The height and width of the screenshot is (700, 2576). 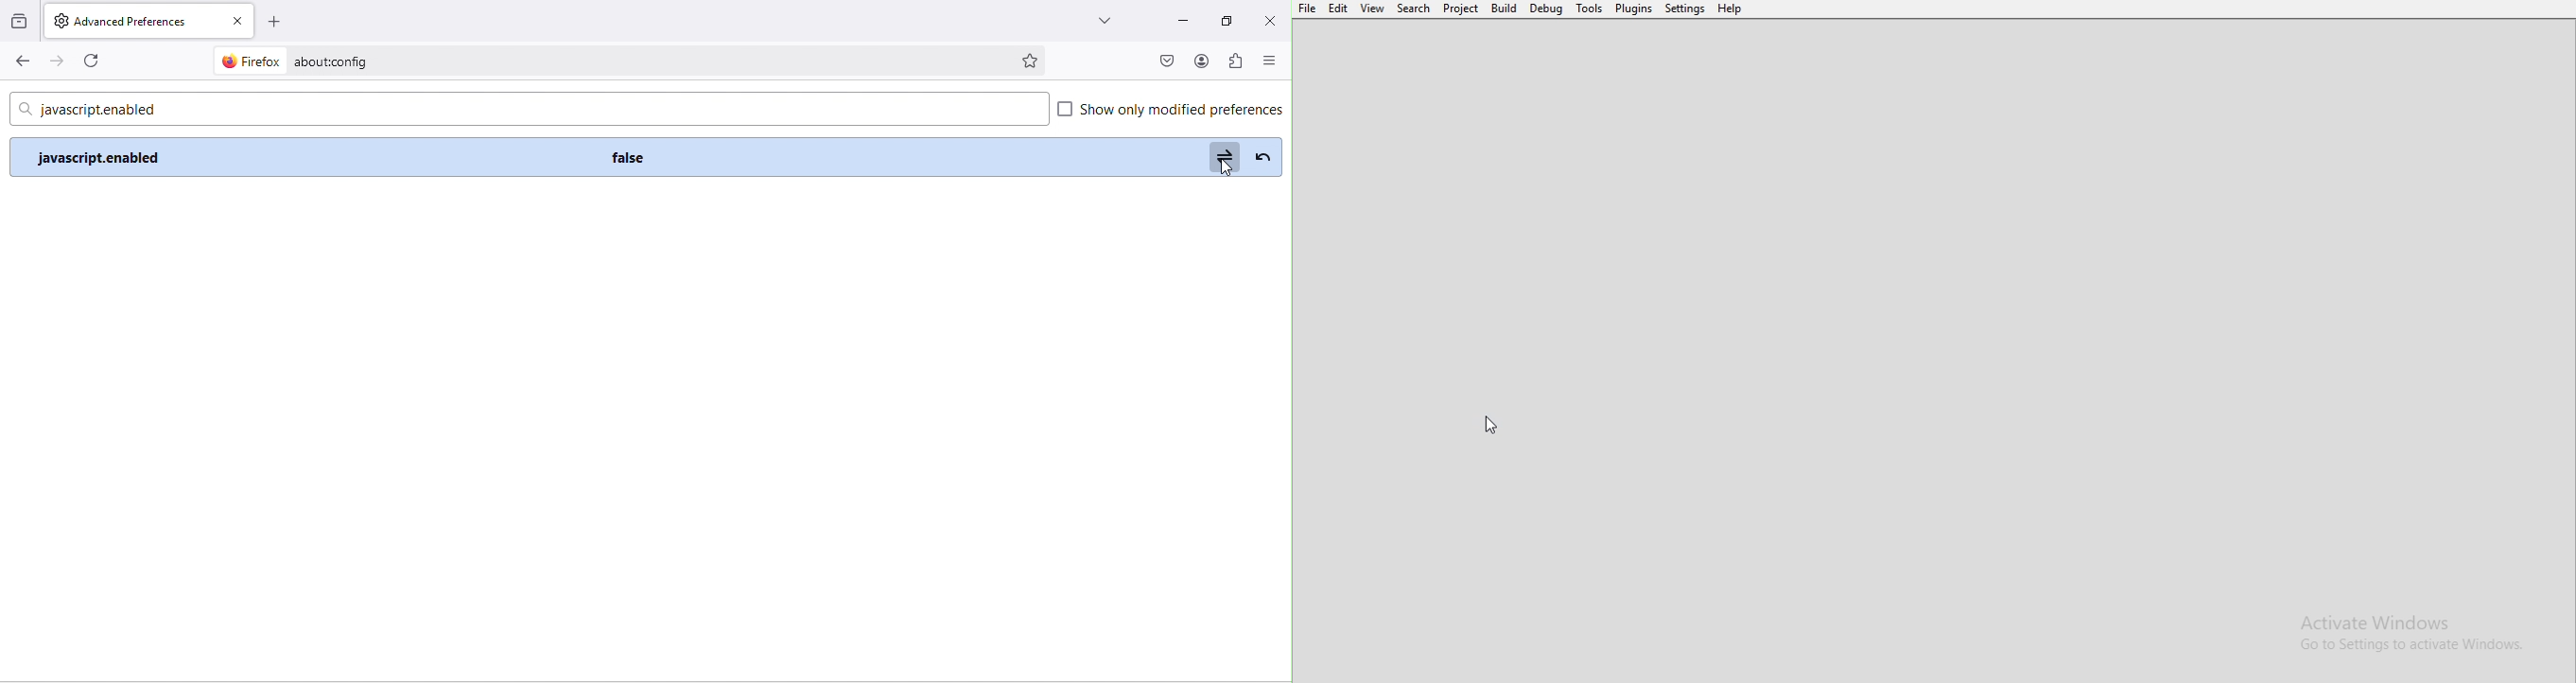 What do you see at coordinates (297, 156) in the screenshot?
I see `disable JavaScript ` at bounding box center [297, 156].